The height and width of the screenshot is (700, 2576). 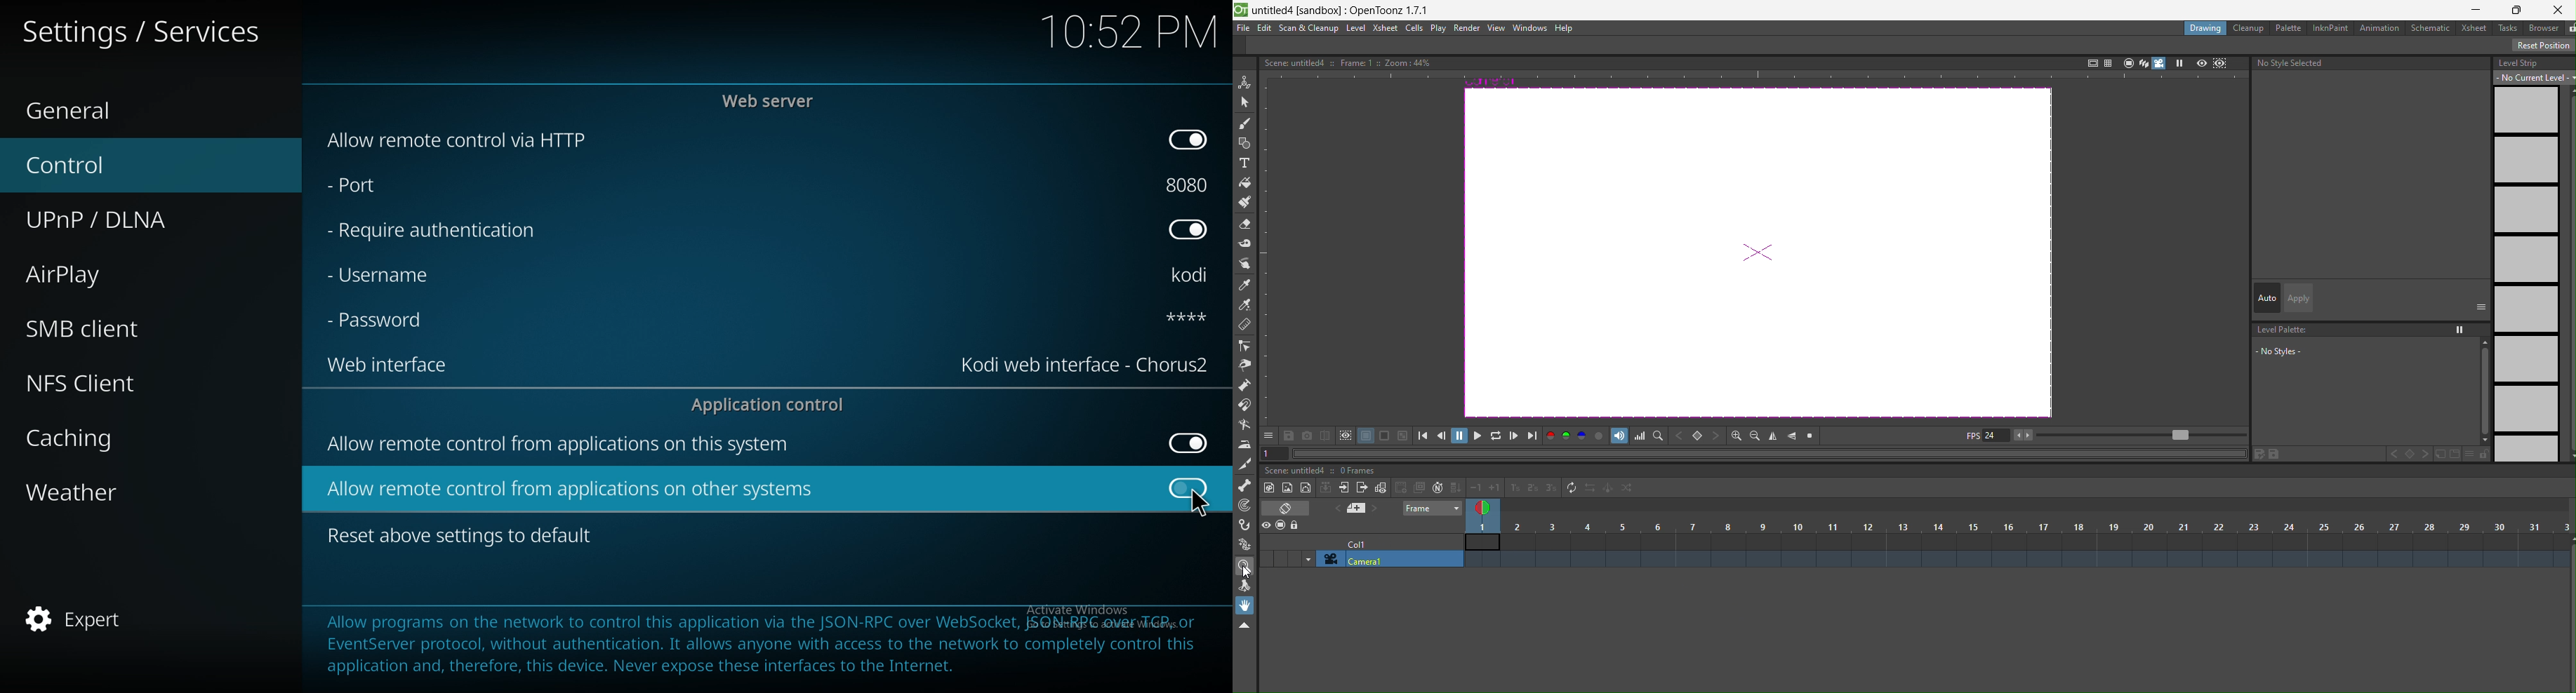 I want to click on bender tool, so click(x=1247, y=424).